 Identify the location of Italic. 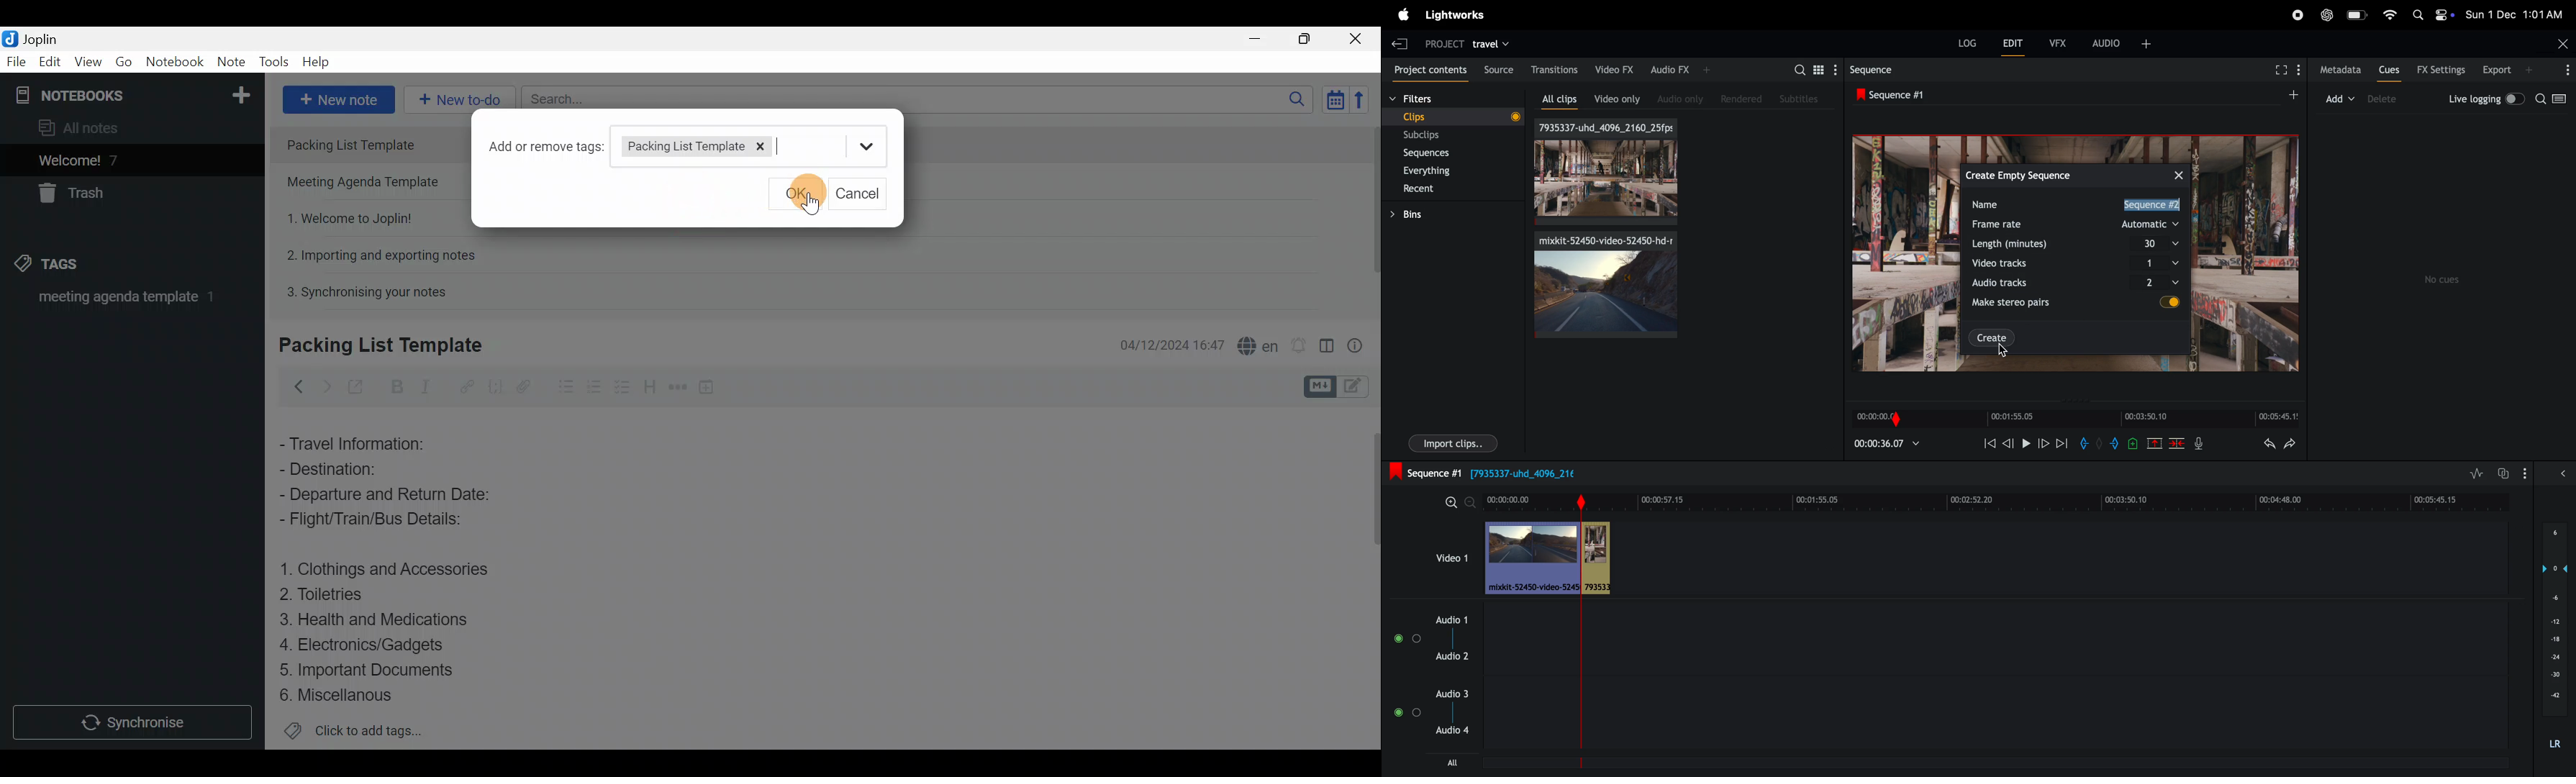
(431, 386).